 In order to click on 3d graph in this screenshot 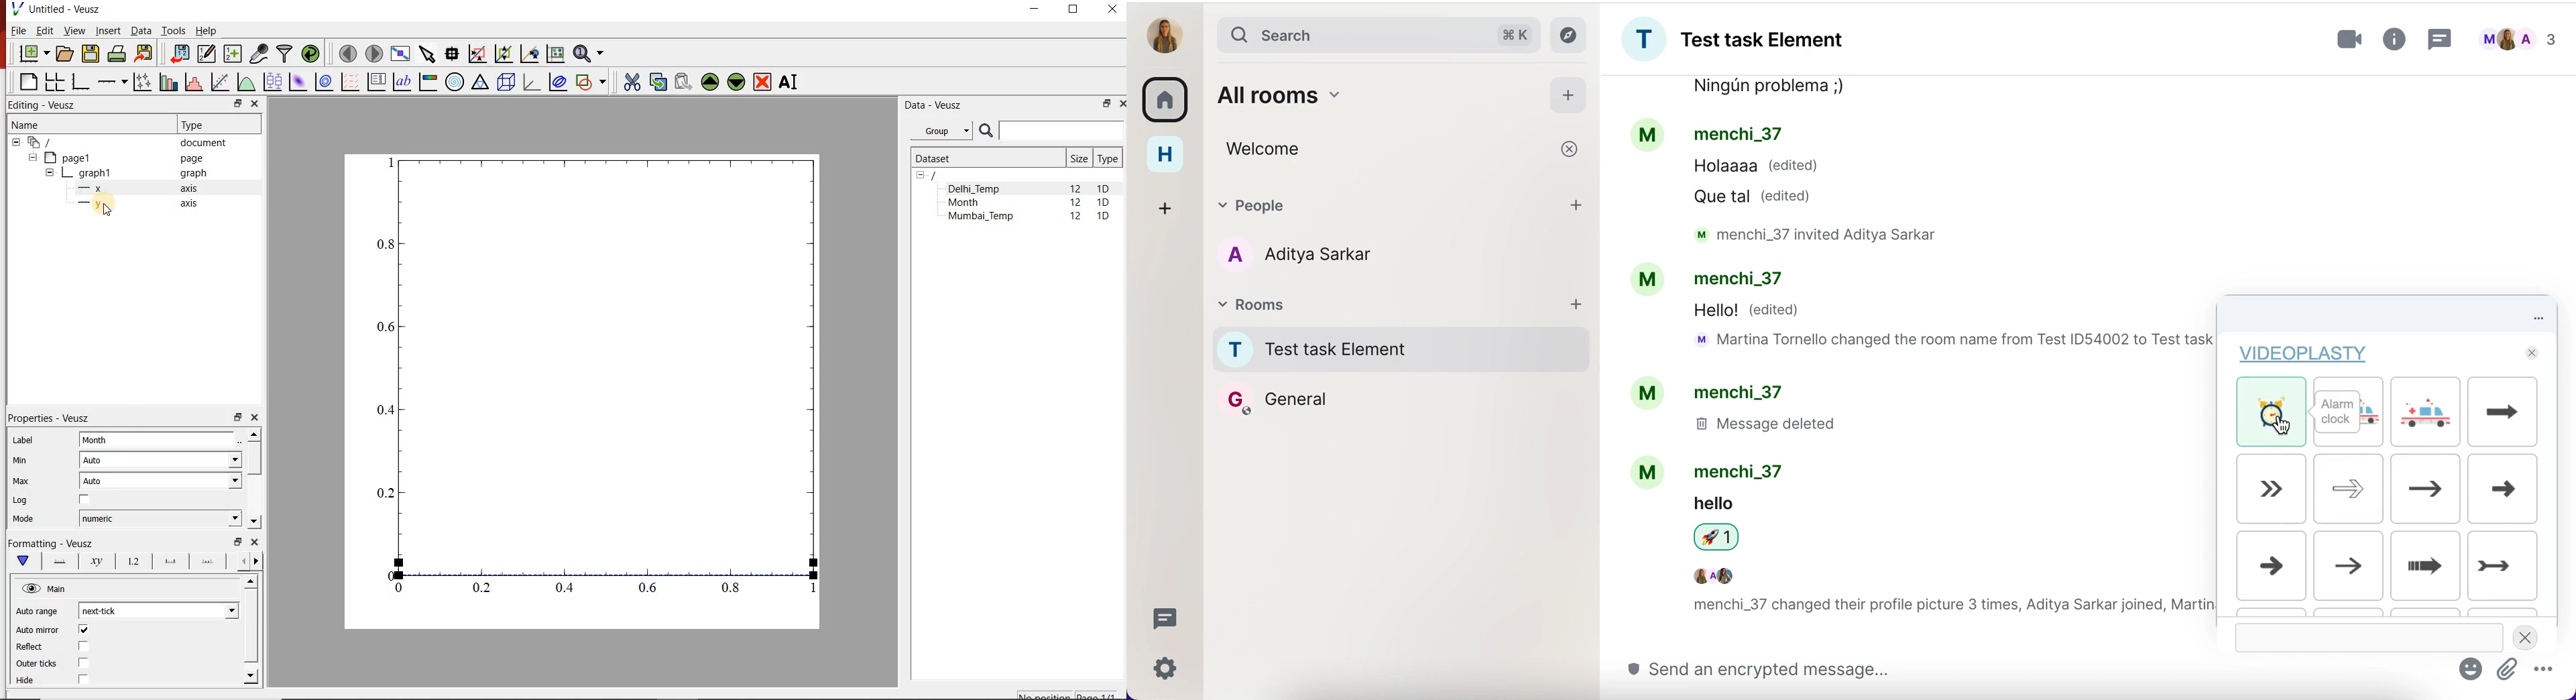, I will do `click(530, 82)`.